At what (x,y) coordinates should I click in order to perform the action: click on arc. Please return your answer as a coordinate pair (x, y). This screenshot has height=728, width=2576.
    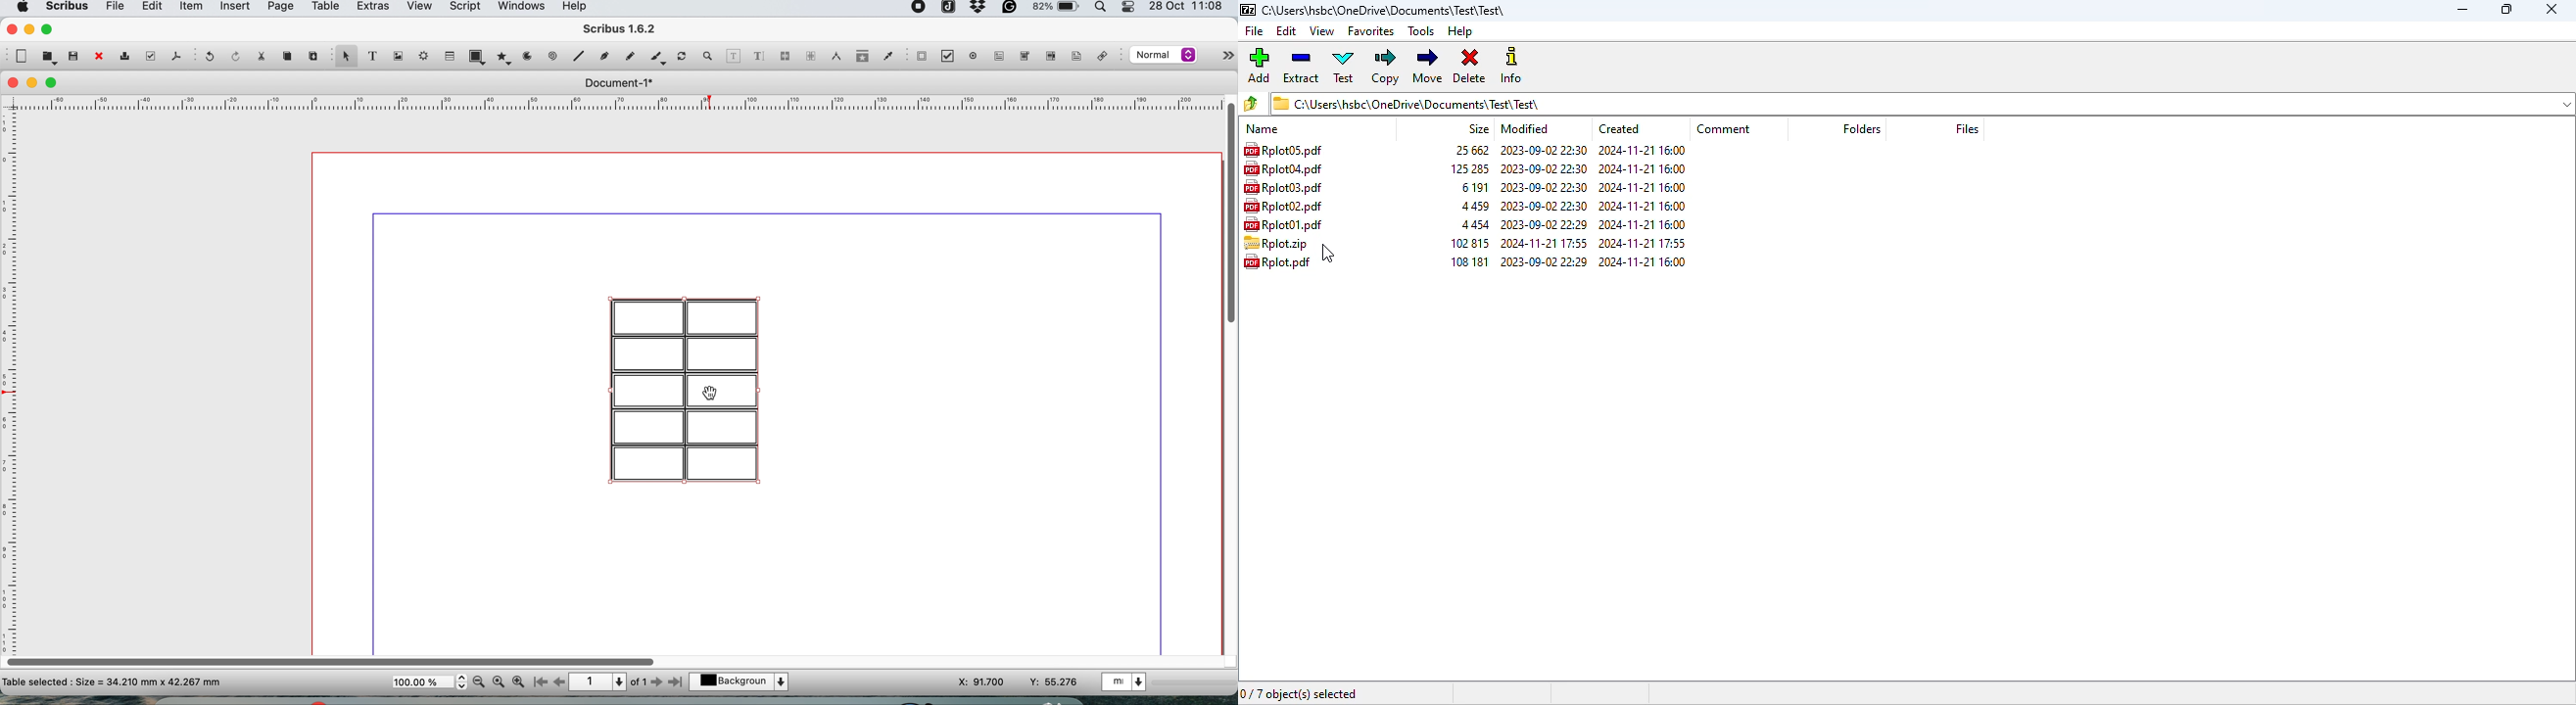
    Looking at the image, I should click on (531, 56).